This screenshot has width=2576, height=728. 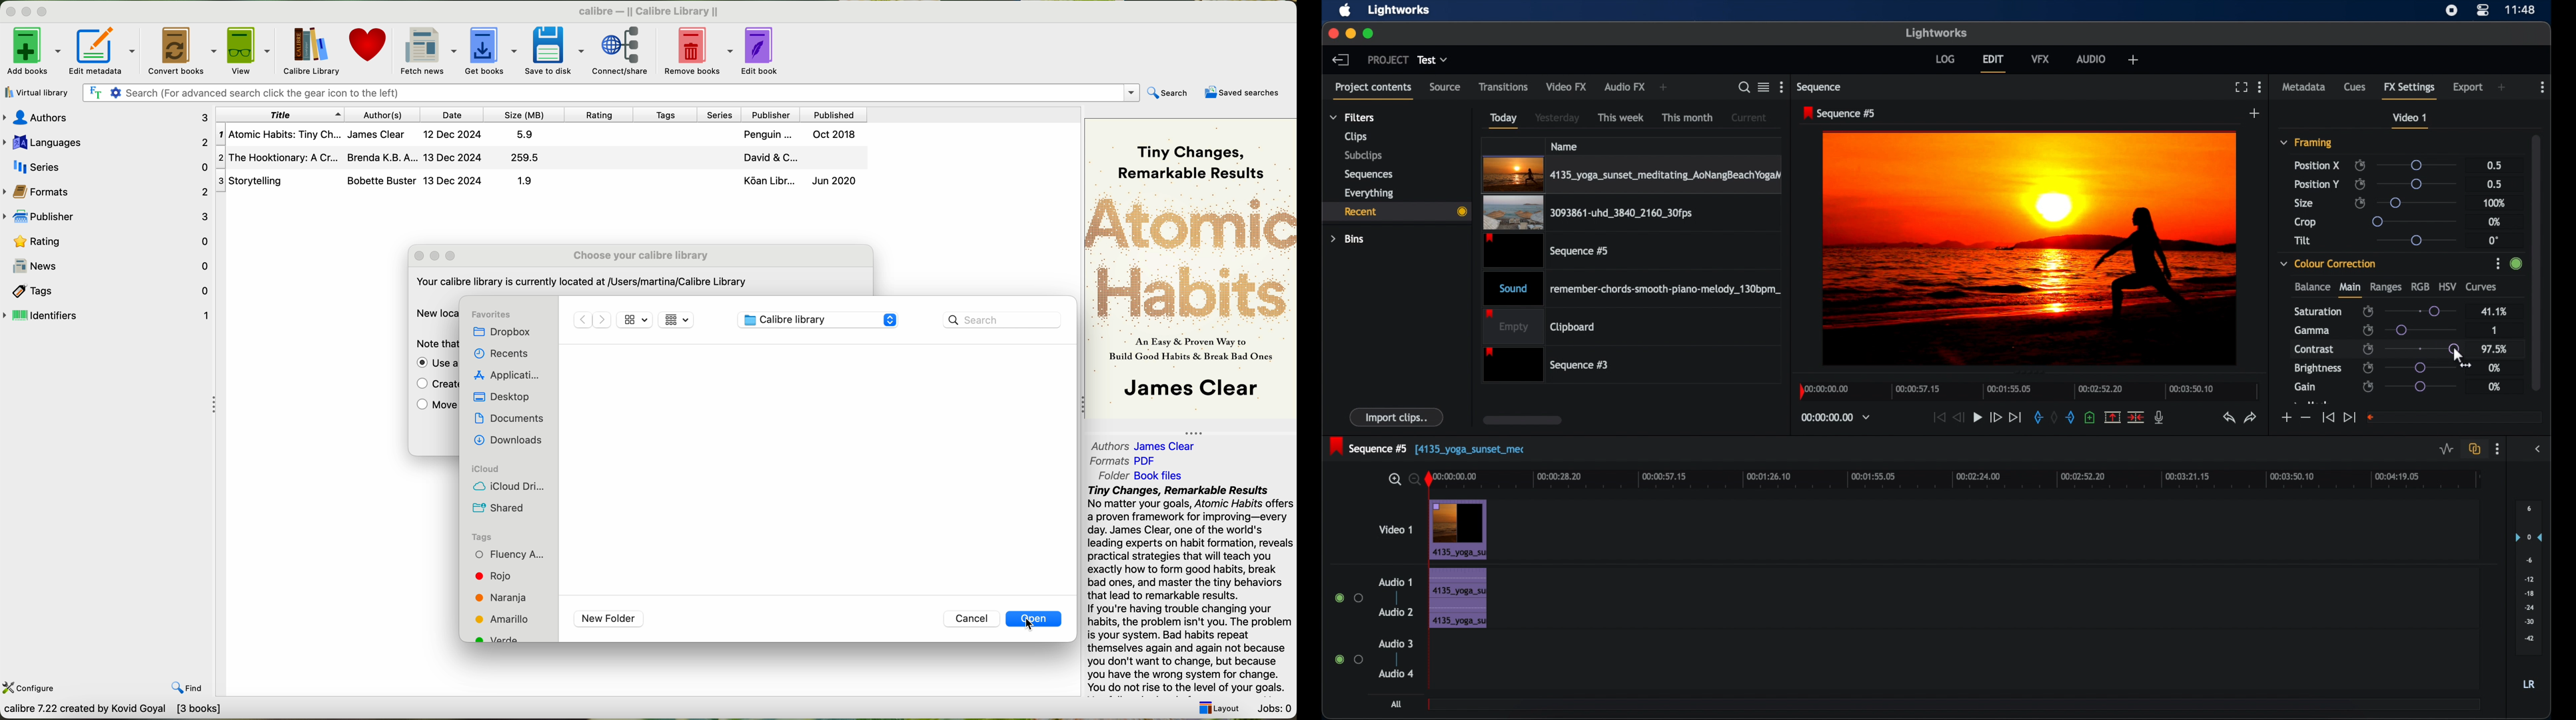 What do you see at coordinates (2026, 394) in the screenshot?
I see `timeline` at bounding box center [2026, 394].